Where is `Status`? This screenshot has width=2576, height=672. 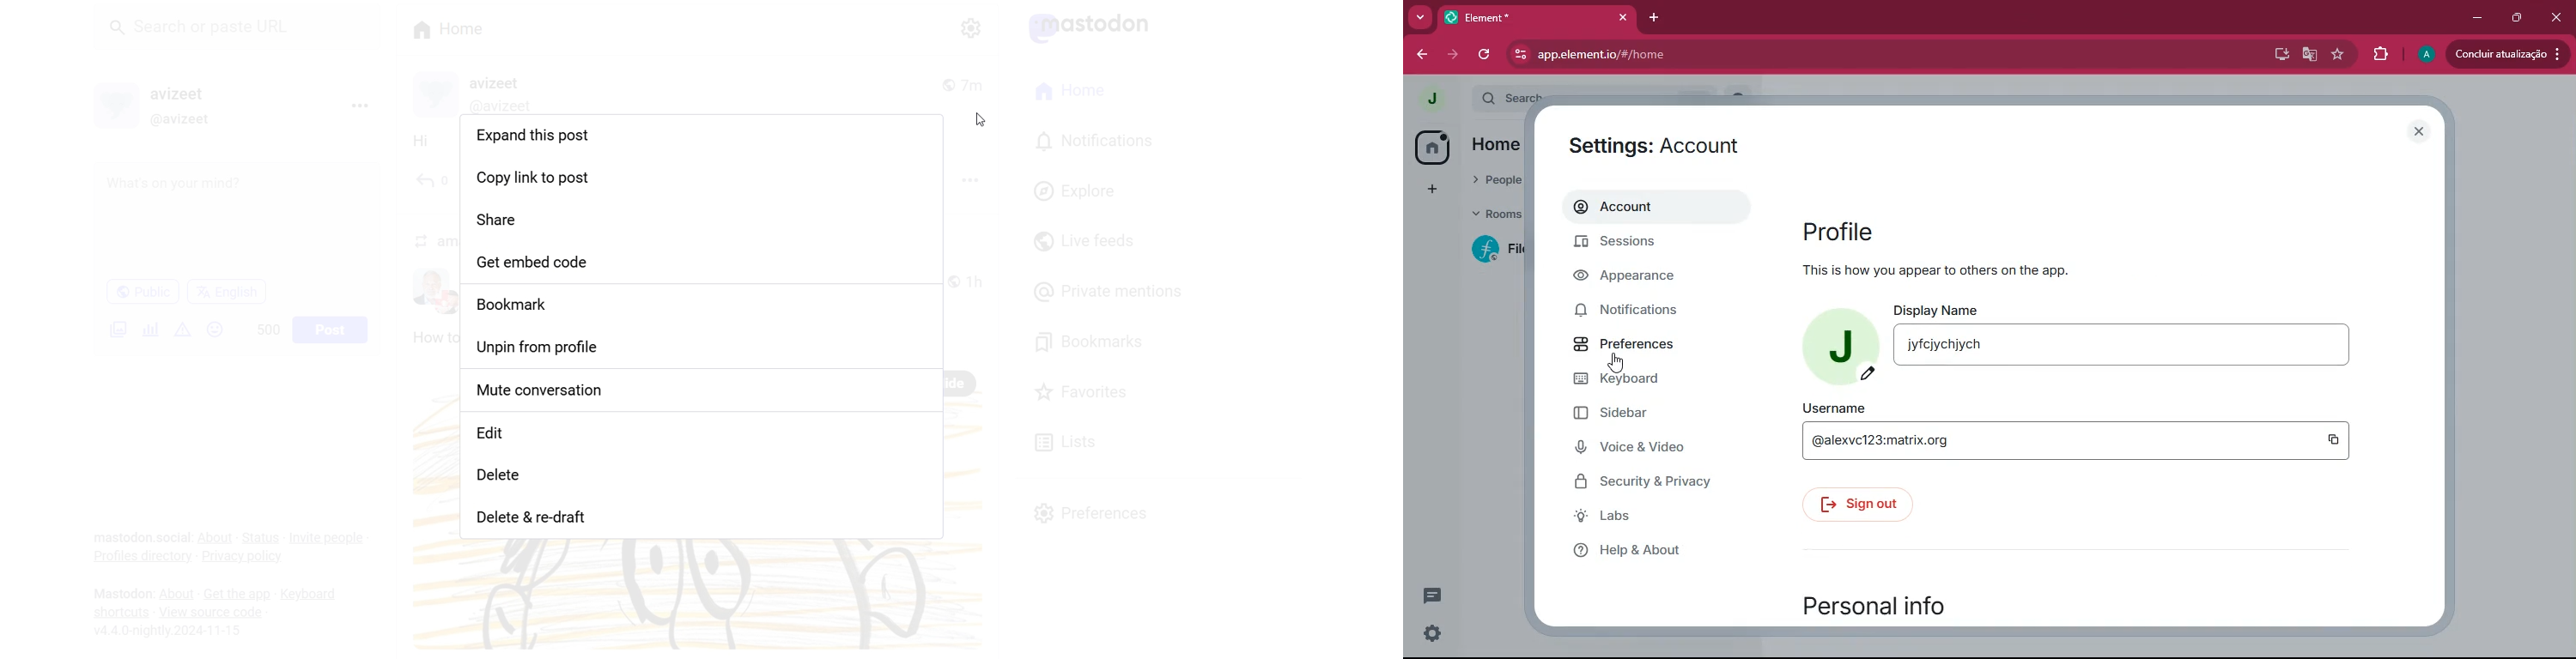
Status is located at coordinates (261, 538).